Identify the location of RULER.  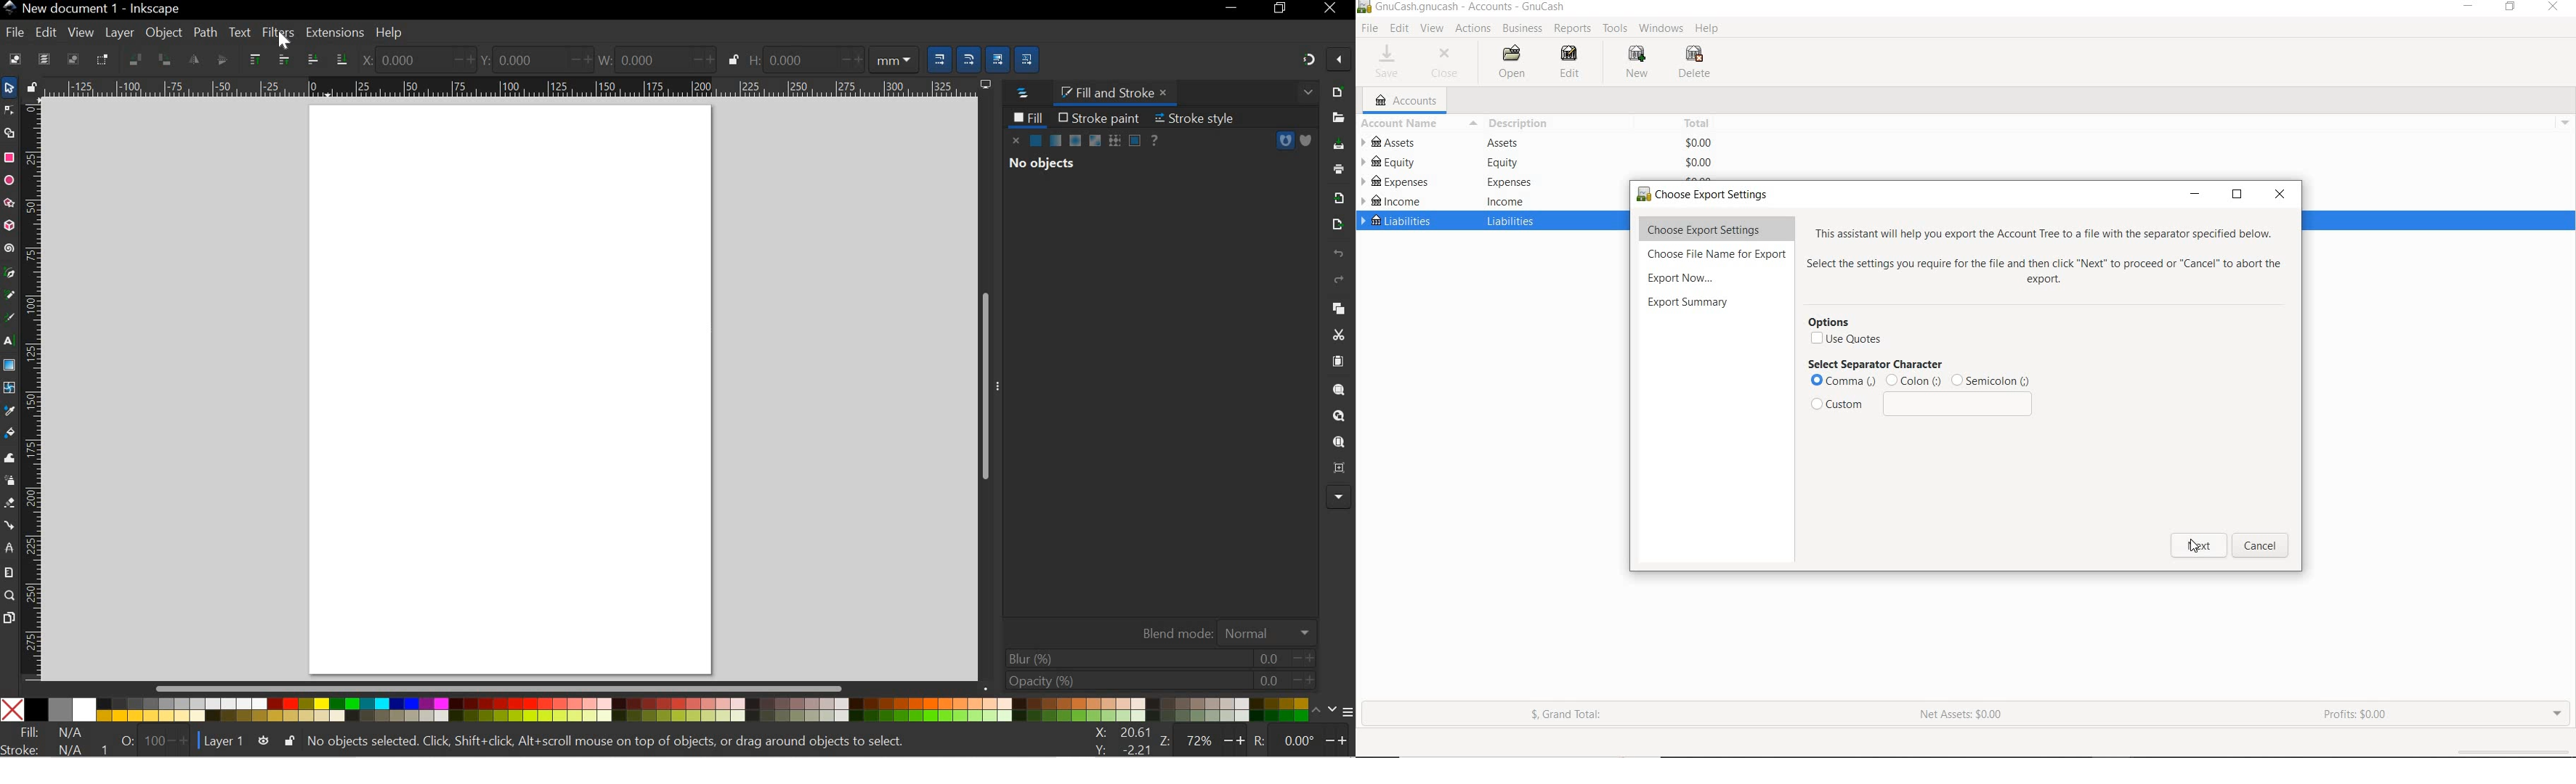
(508, 88).